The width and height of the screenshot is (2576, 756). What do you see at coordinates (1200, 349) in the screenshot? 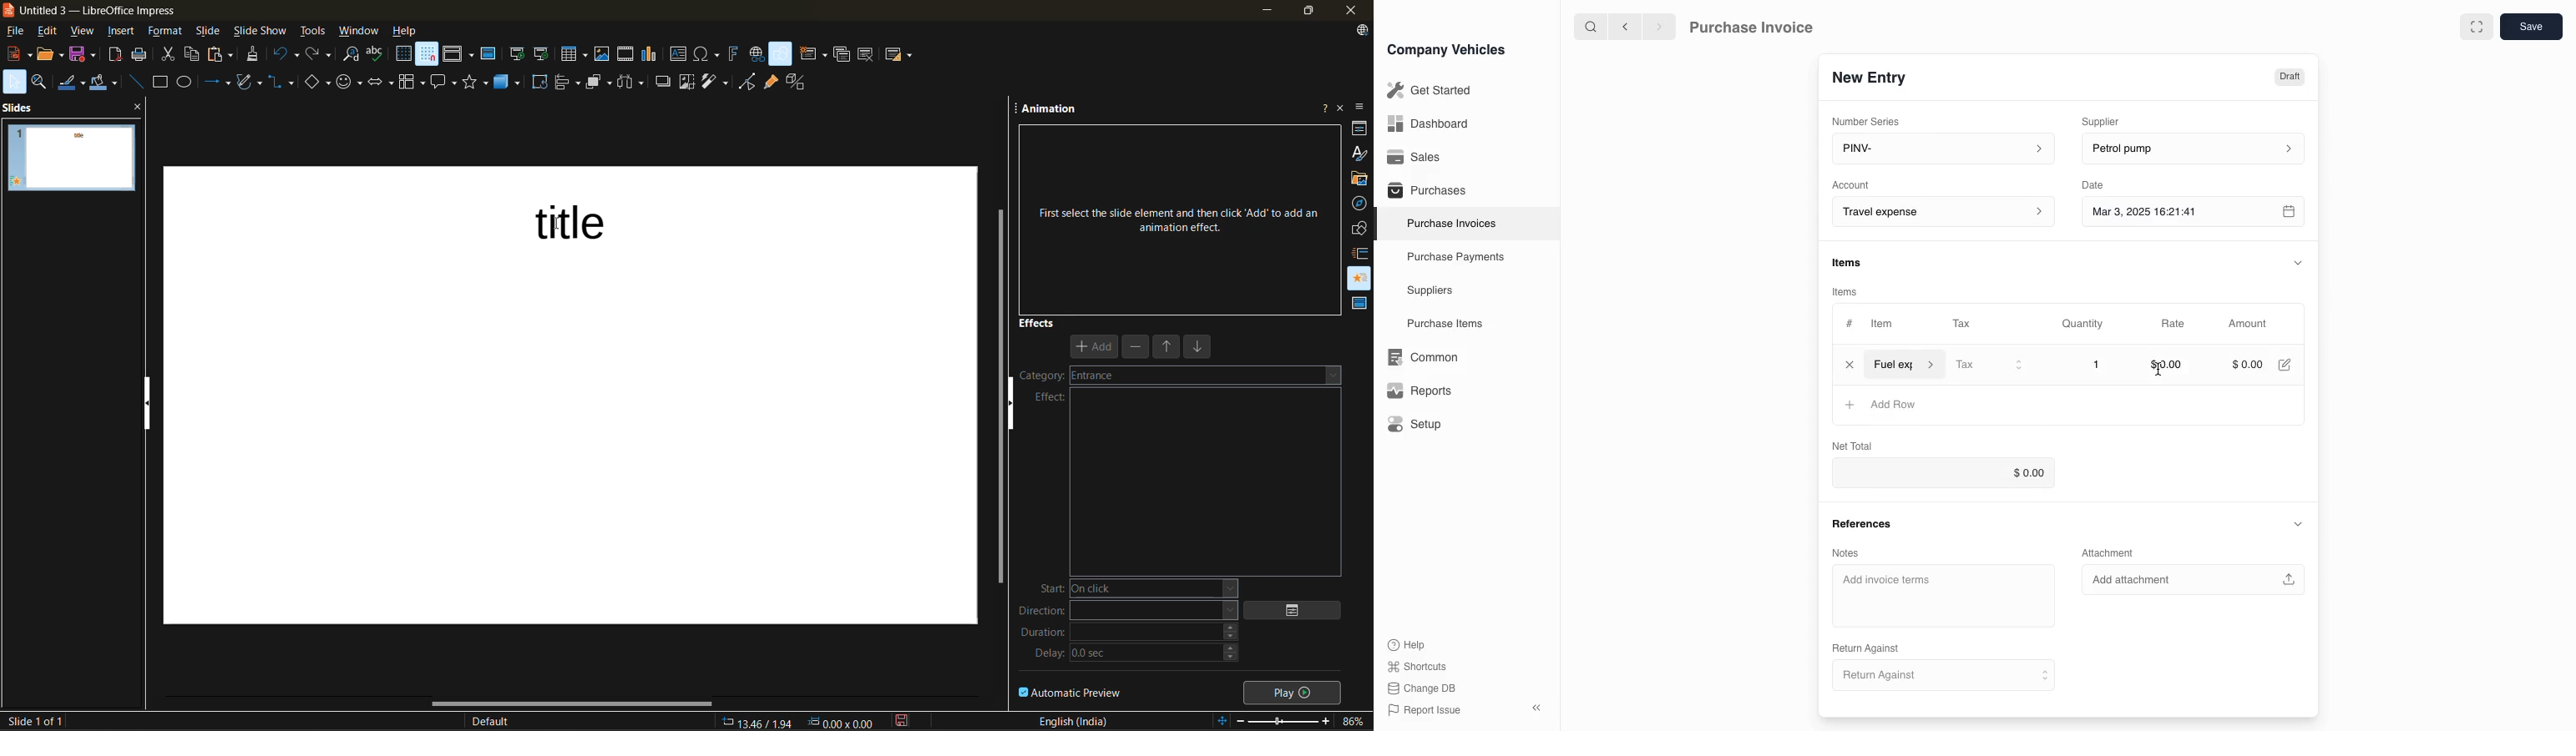
I see `move down` at bounding box center [1200, 349].